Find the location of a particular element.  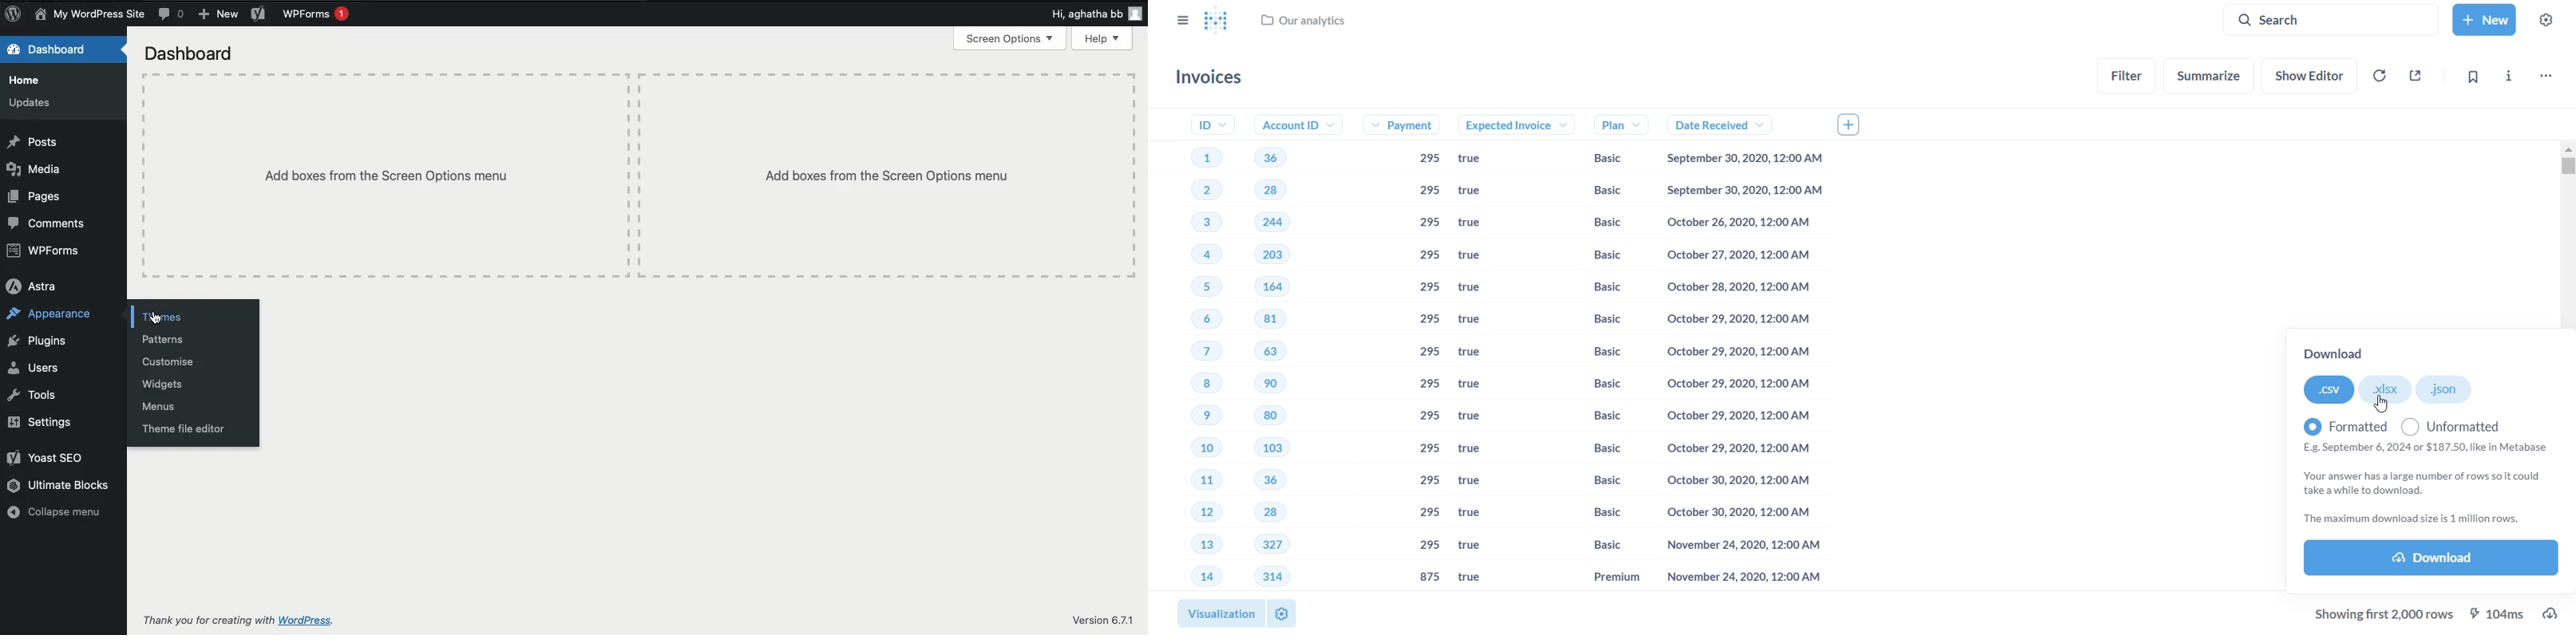

more options is located at coordinates (2545, 74).